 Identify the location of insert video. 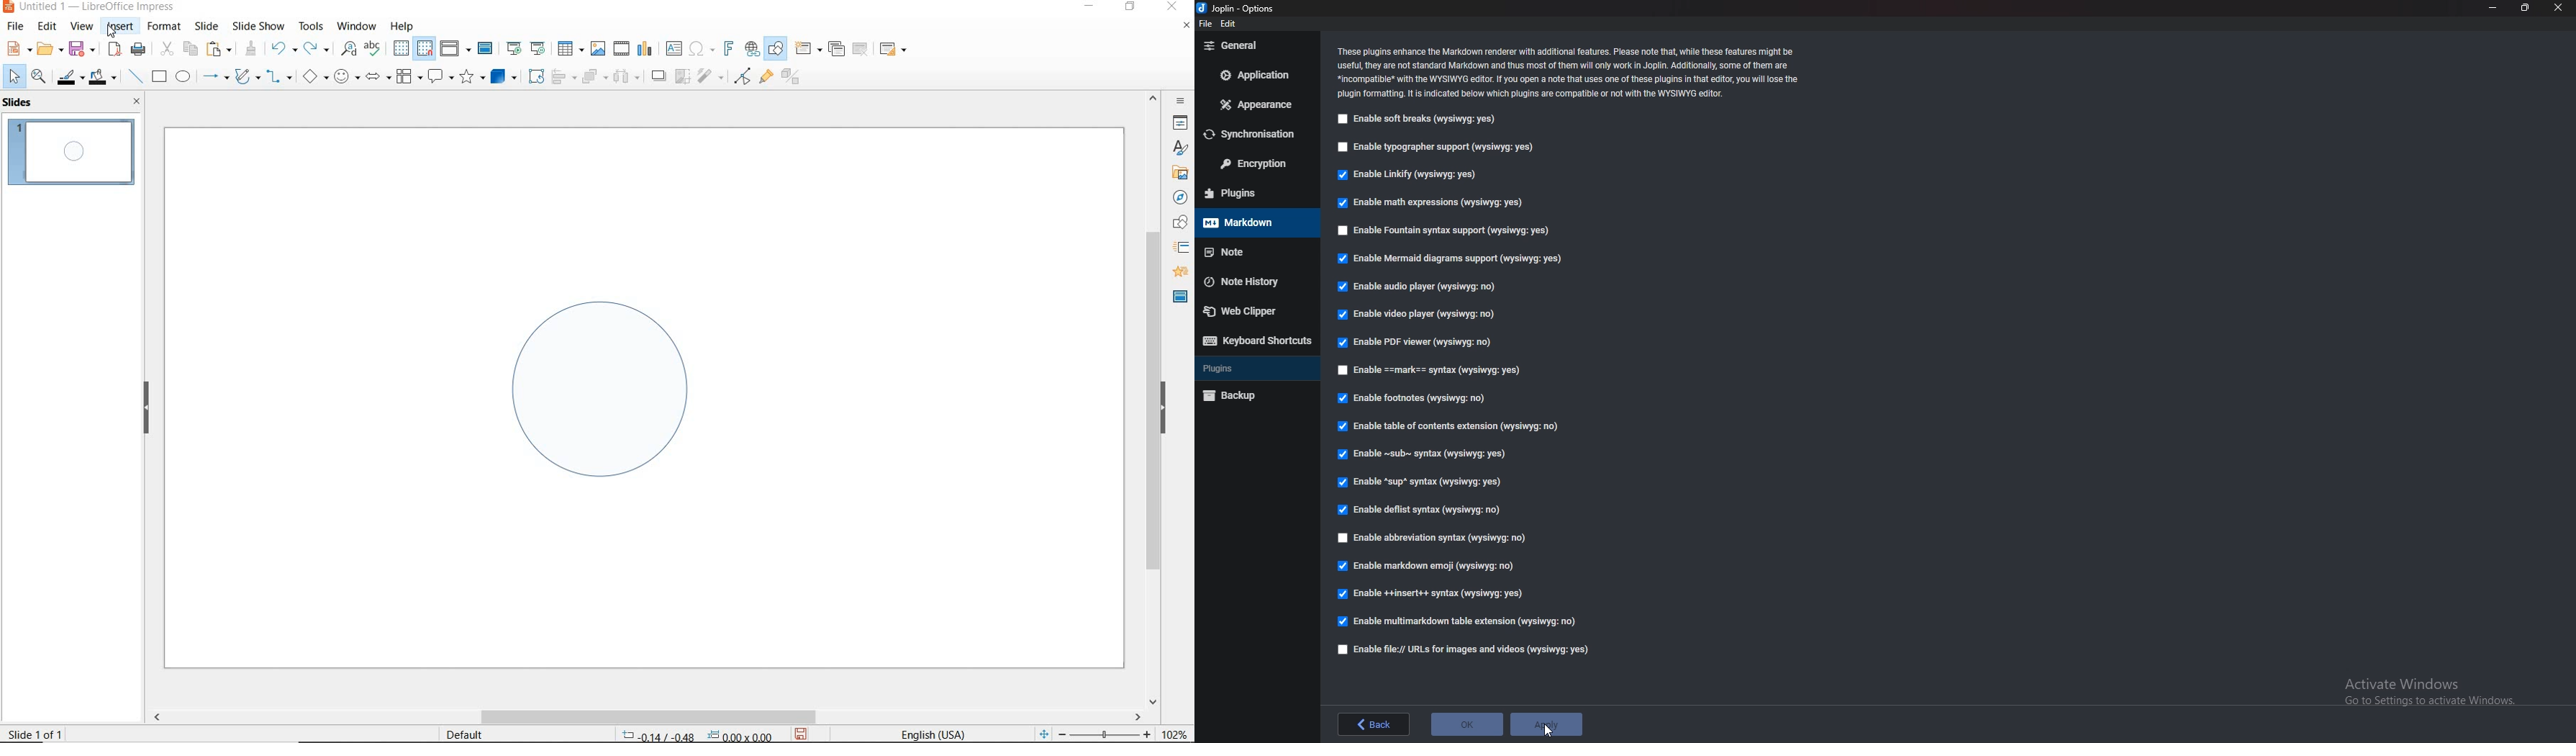
(620, 48).